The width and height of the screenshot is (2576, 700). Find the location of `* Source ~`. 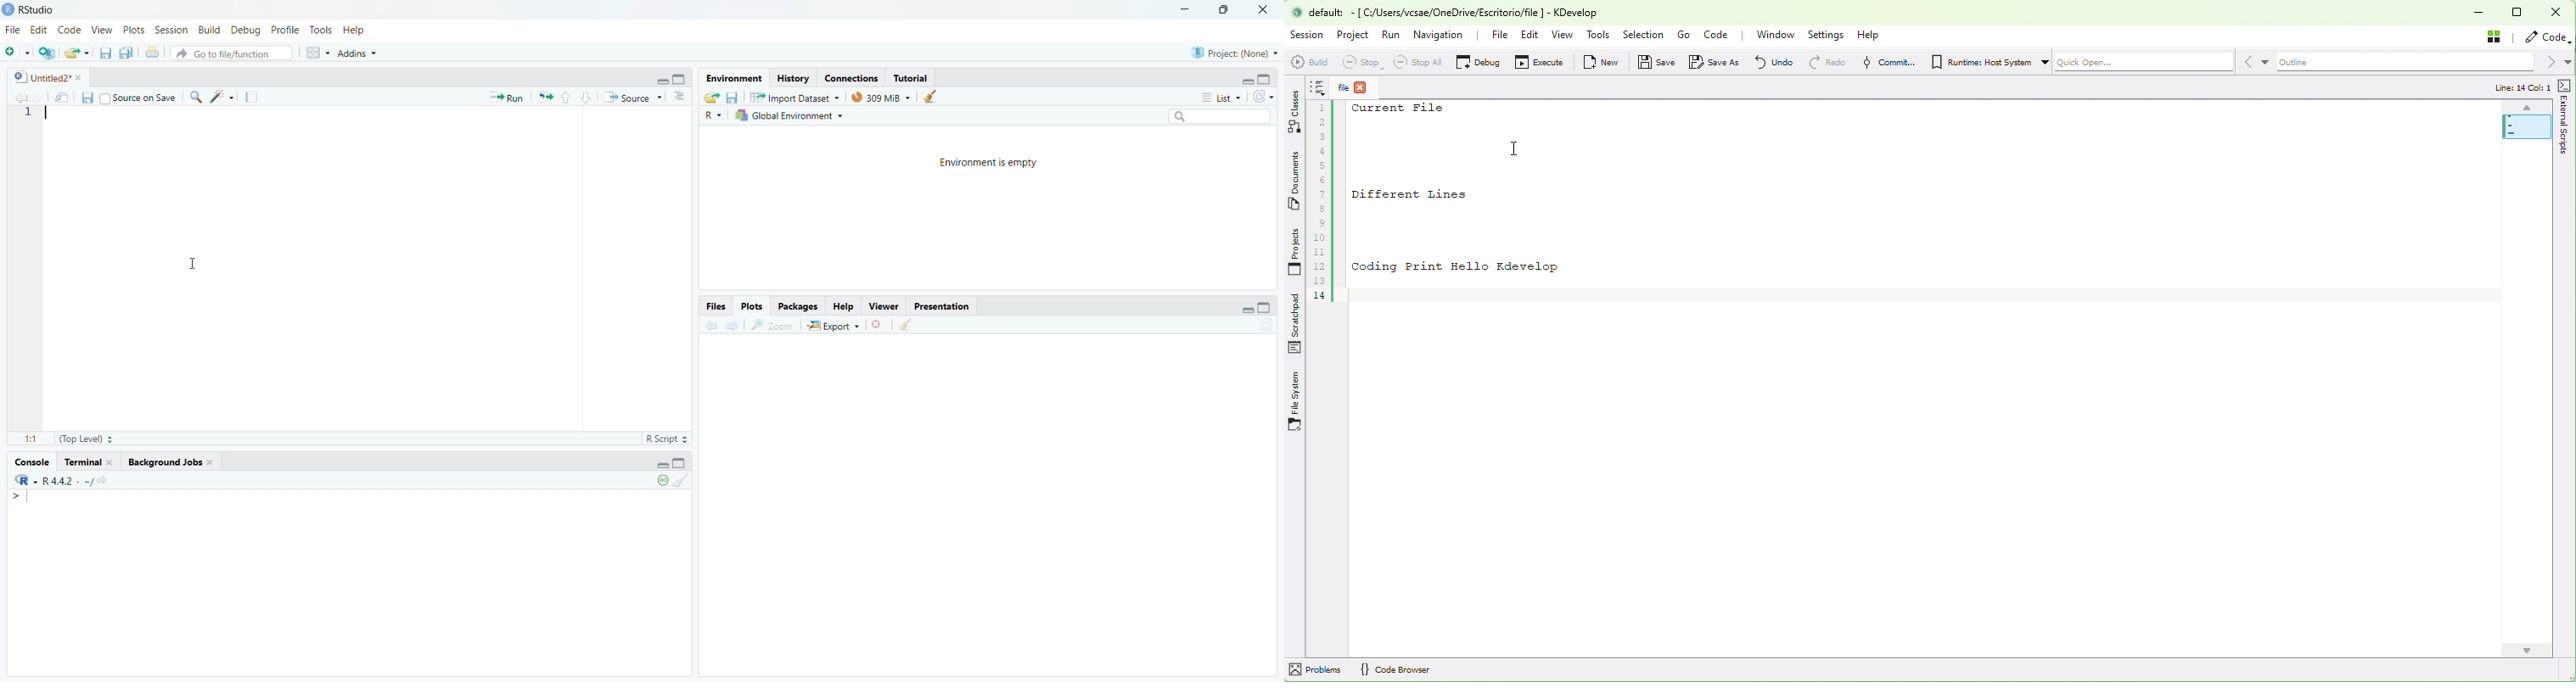

* Source ~ is located at coordinates (634, 96).